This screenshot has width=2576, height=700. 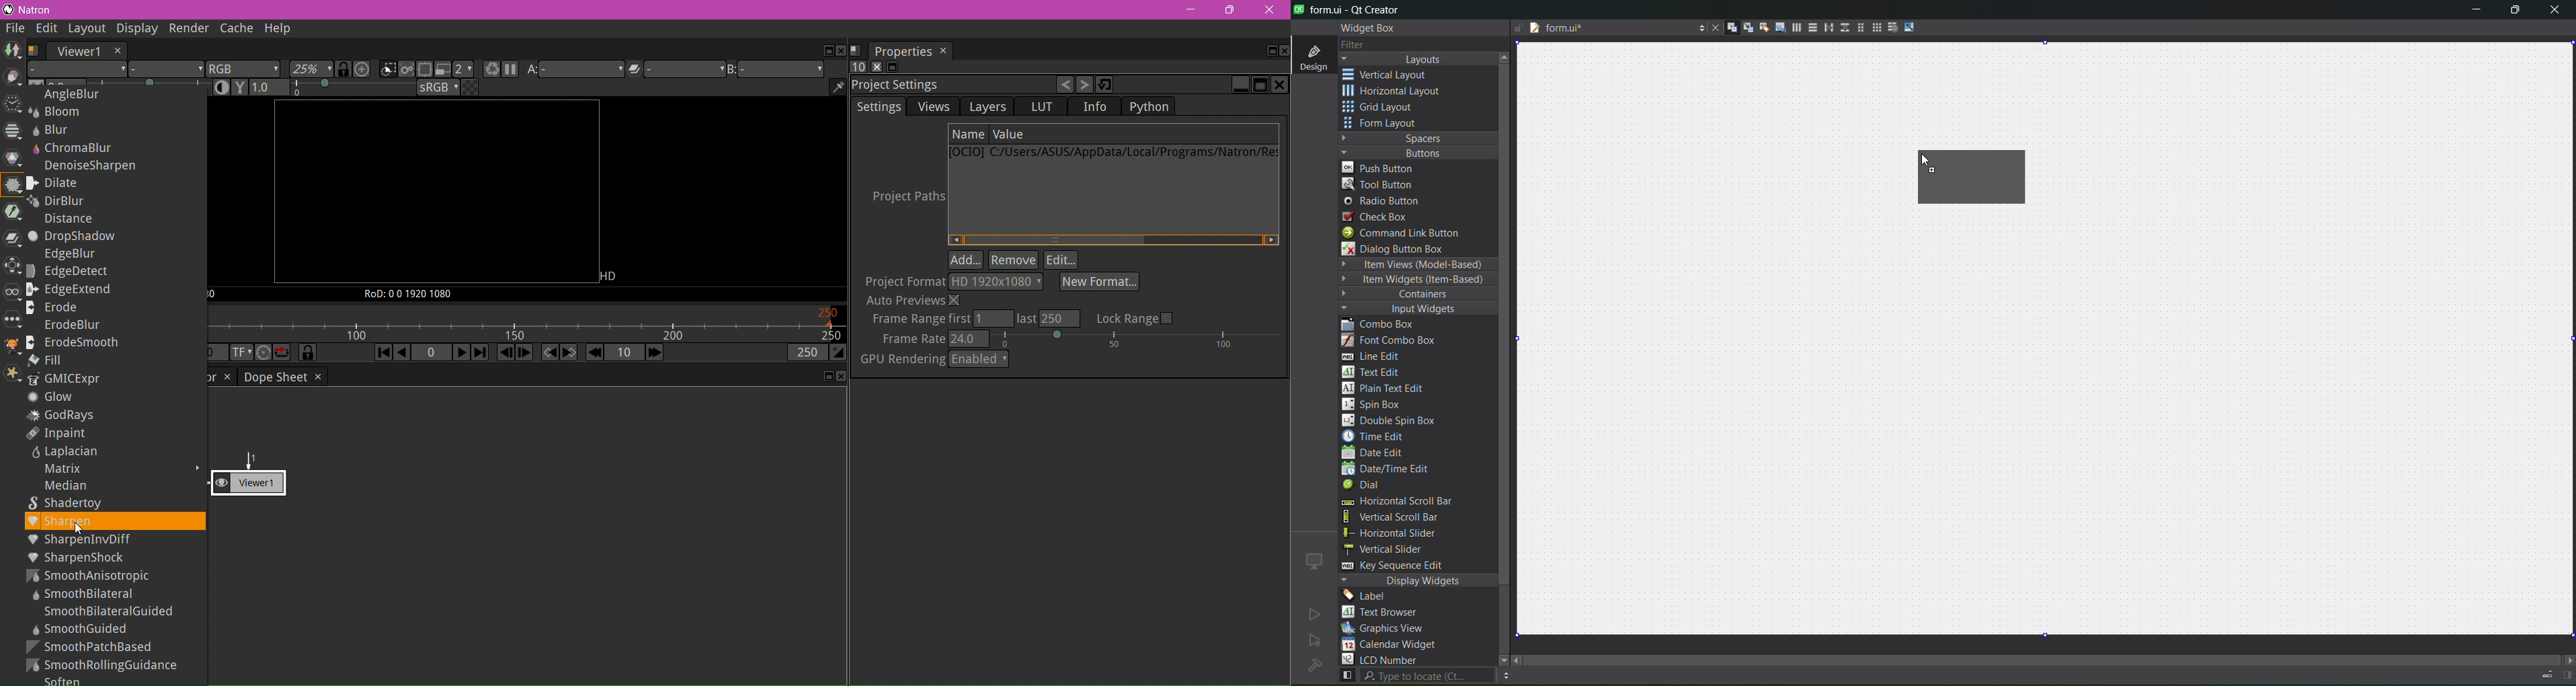 What do you see at coordinates (1314, 665) in the screenshot?
I see `no project loaded` at bounding box center [1314, 665].